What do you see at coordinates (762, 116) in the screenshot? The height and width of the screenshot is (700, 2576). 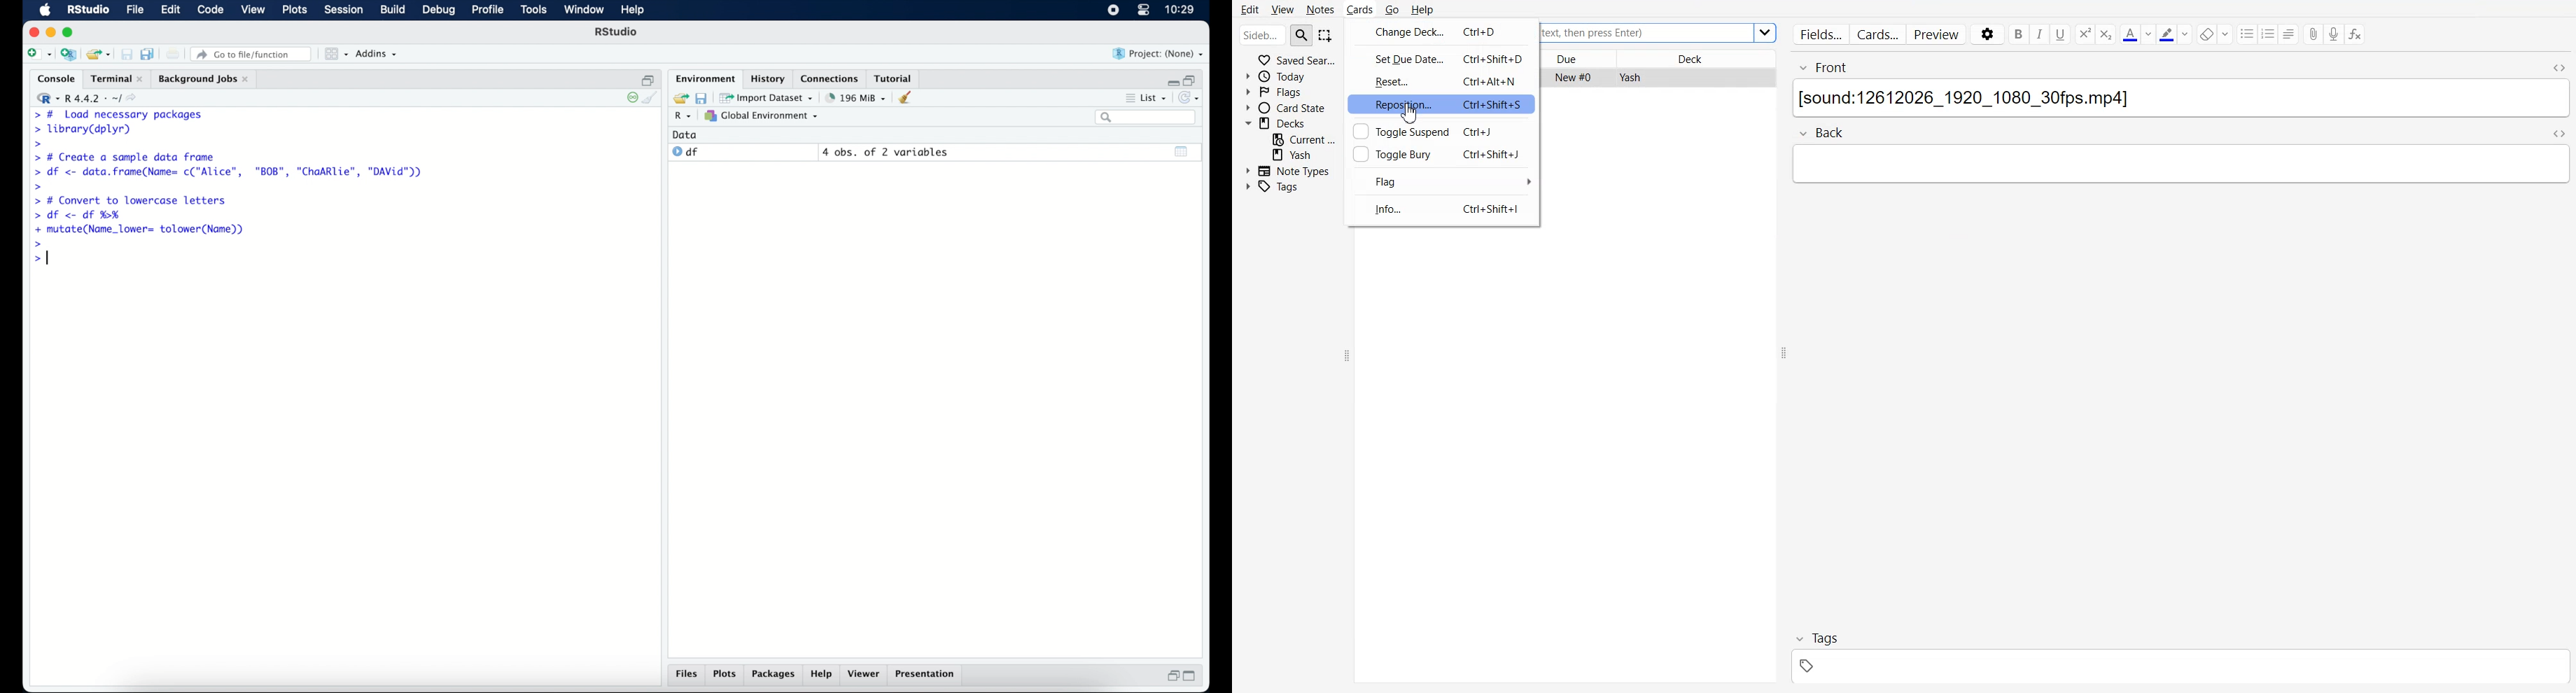 I see `global environment` at bounding box center [762, 116].